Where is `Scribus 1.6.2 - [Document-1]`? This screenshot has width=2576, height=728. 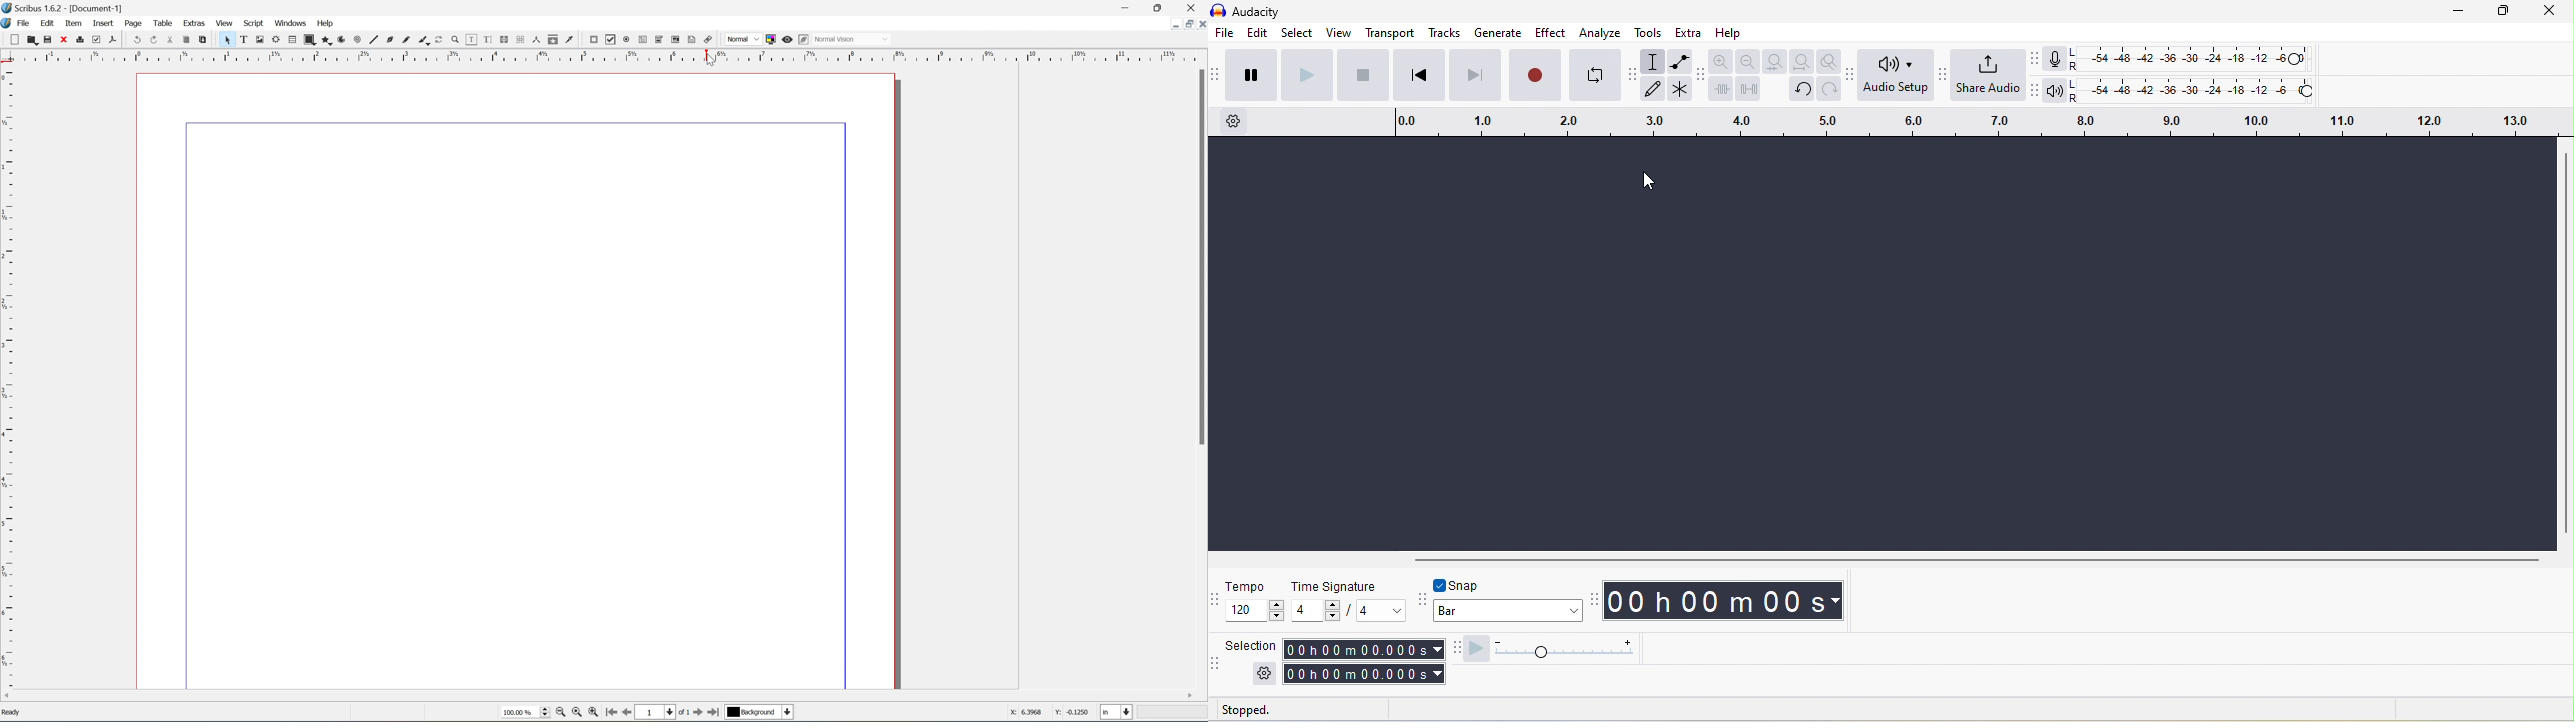
Scribus 1.6.2 - [Document-1] is located at coordinates (76, 8).